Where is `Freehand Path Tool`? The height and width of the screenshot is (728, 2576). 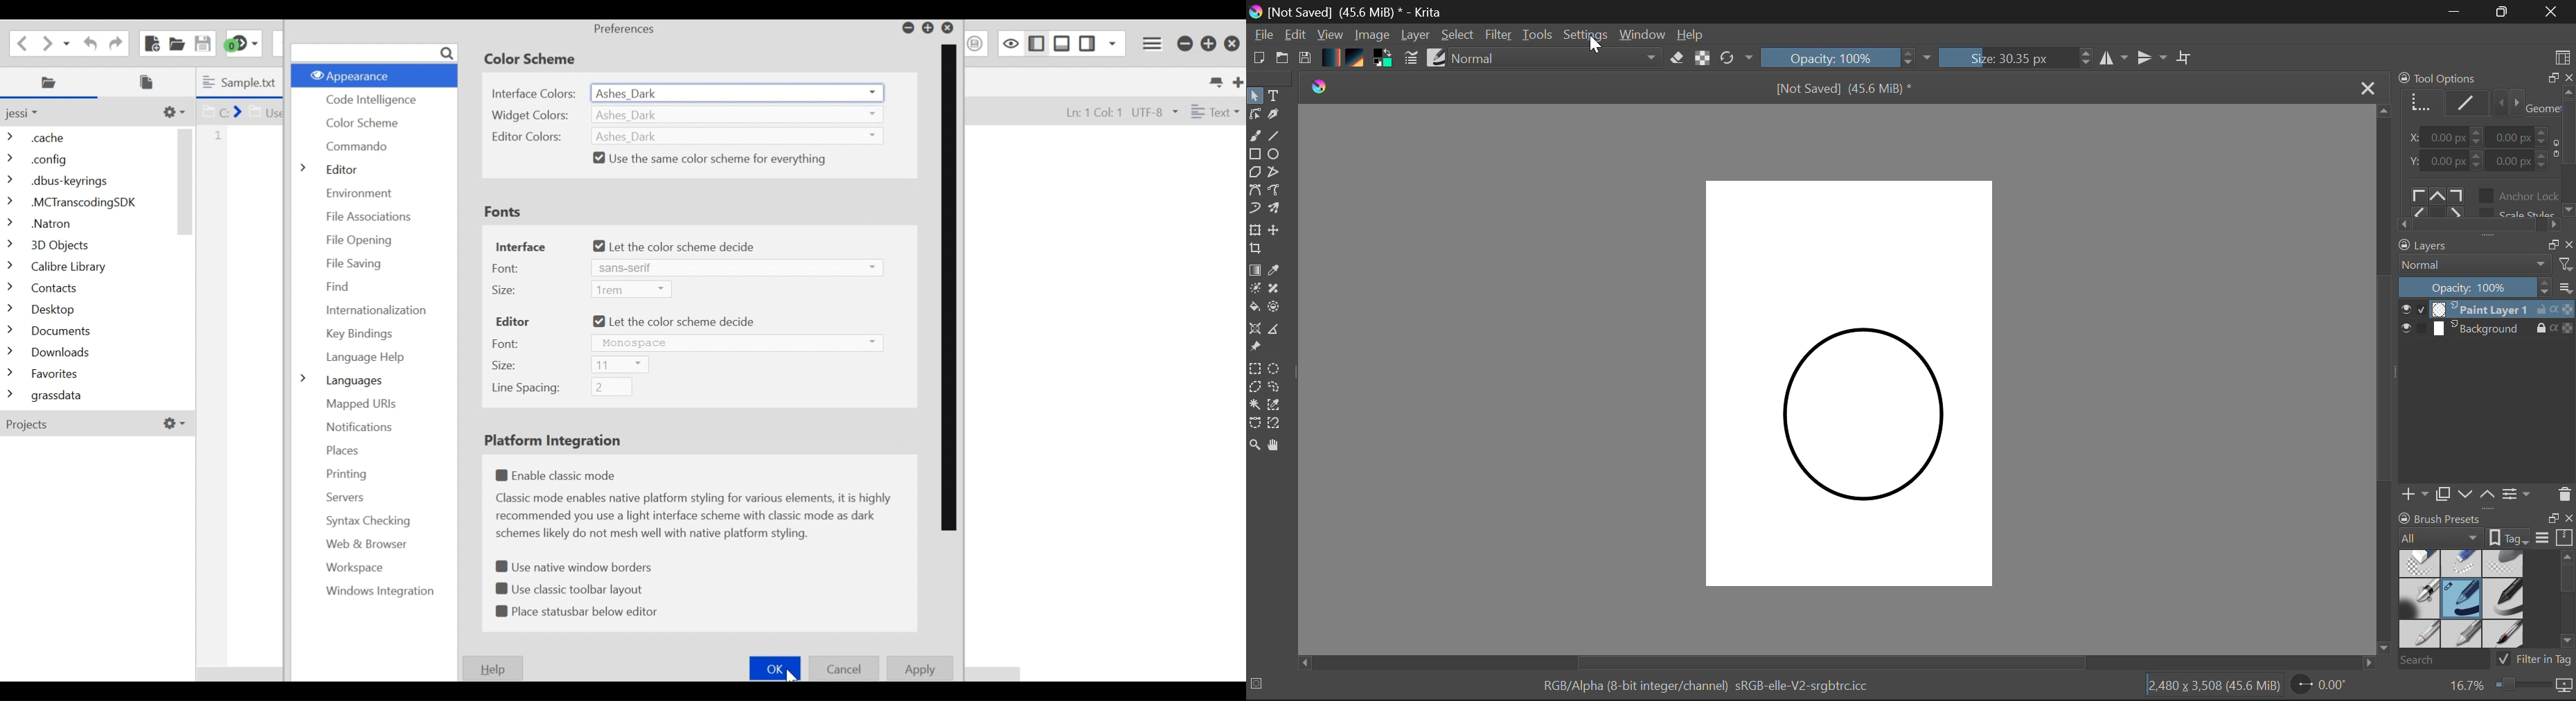 Freehand Path Tool is located at coordinates (1279, 192).